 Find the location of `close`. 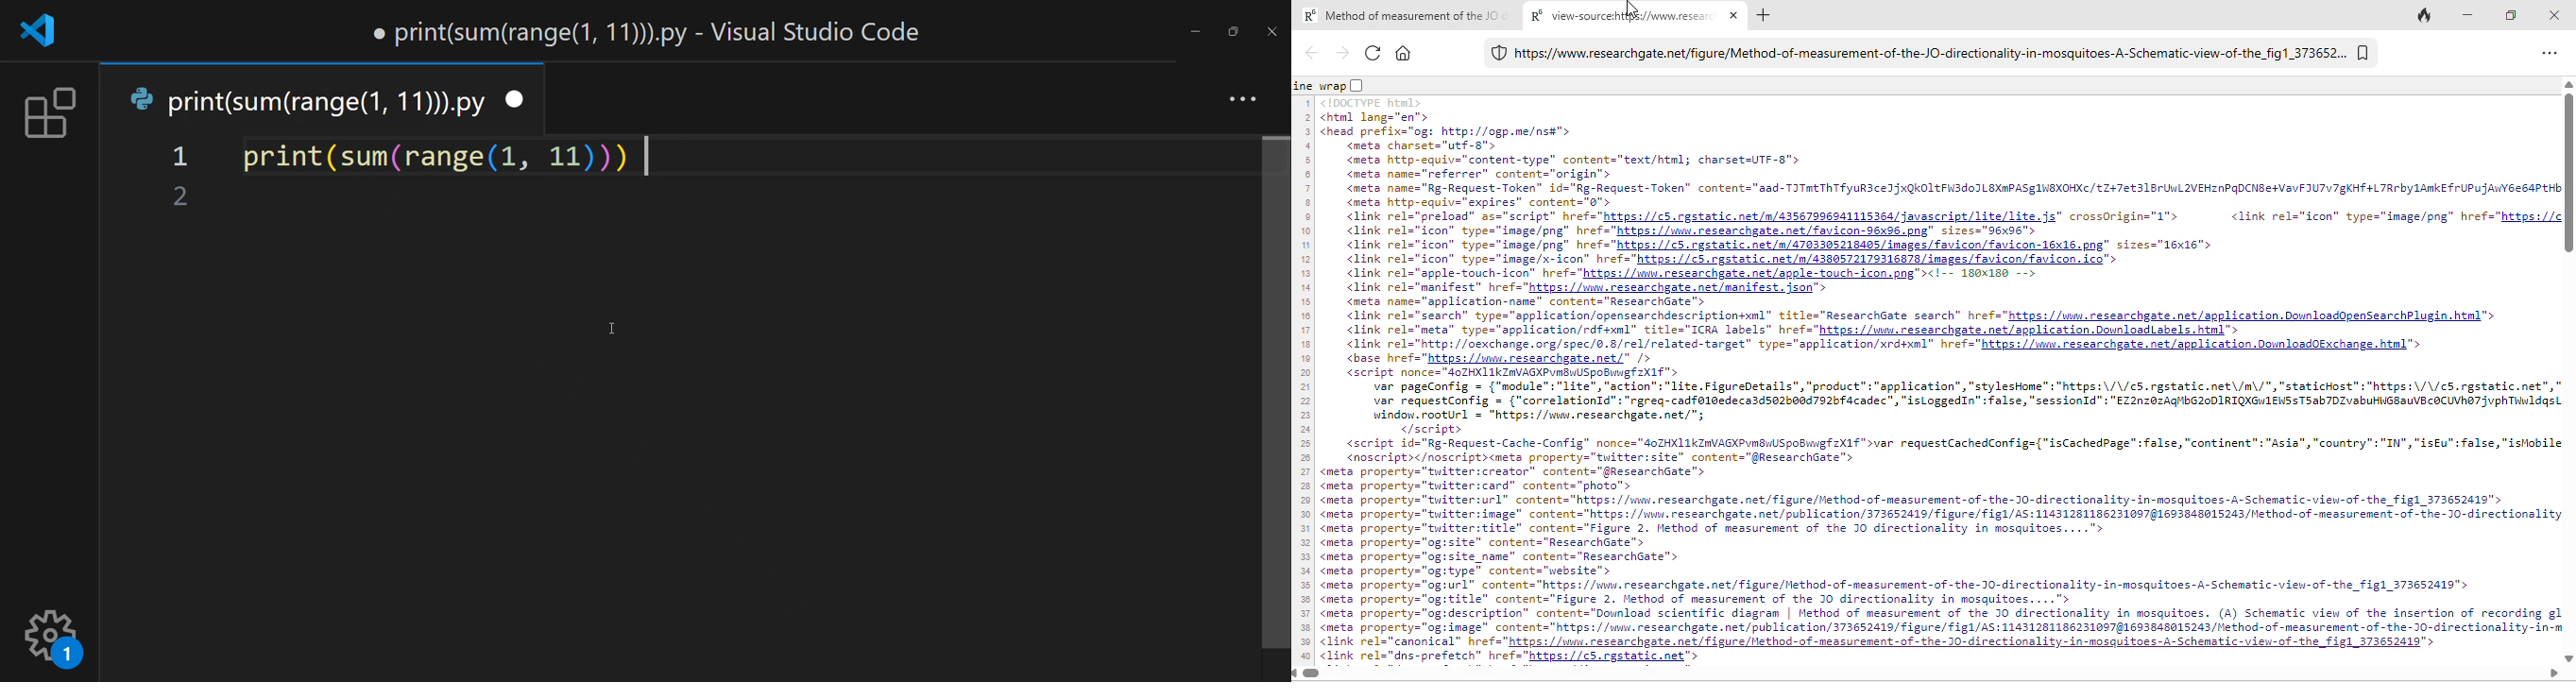

close is located at coordinates (1271, 32).